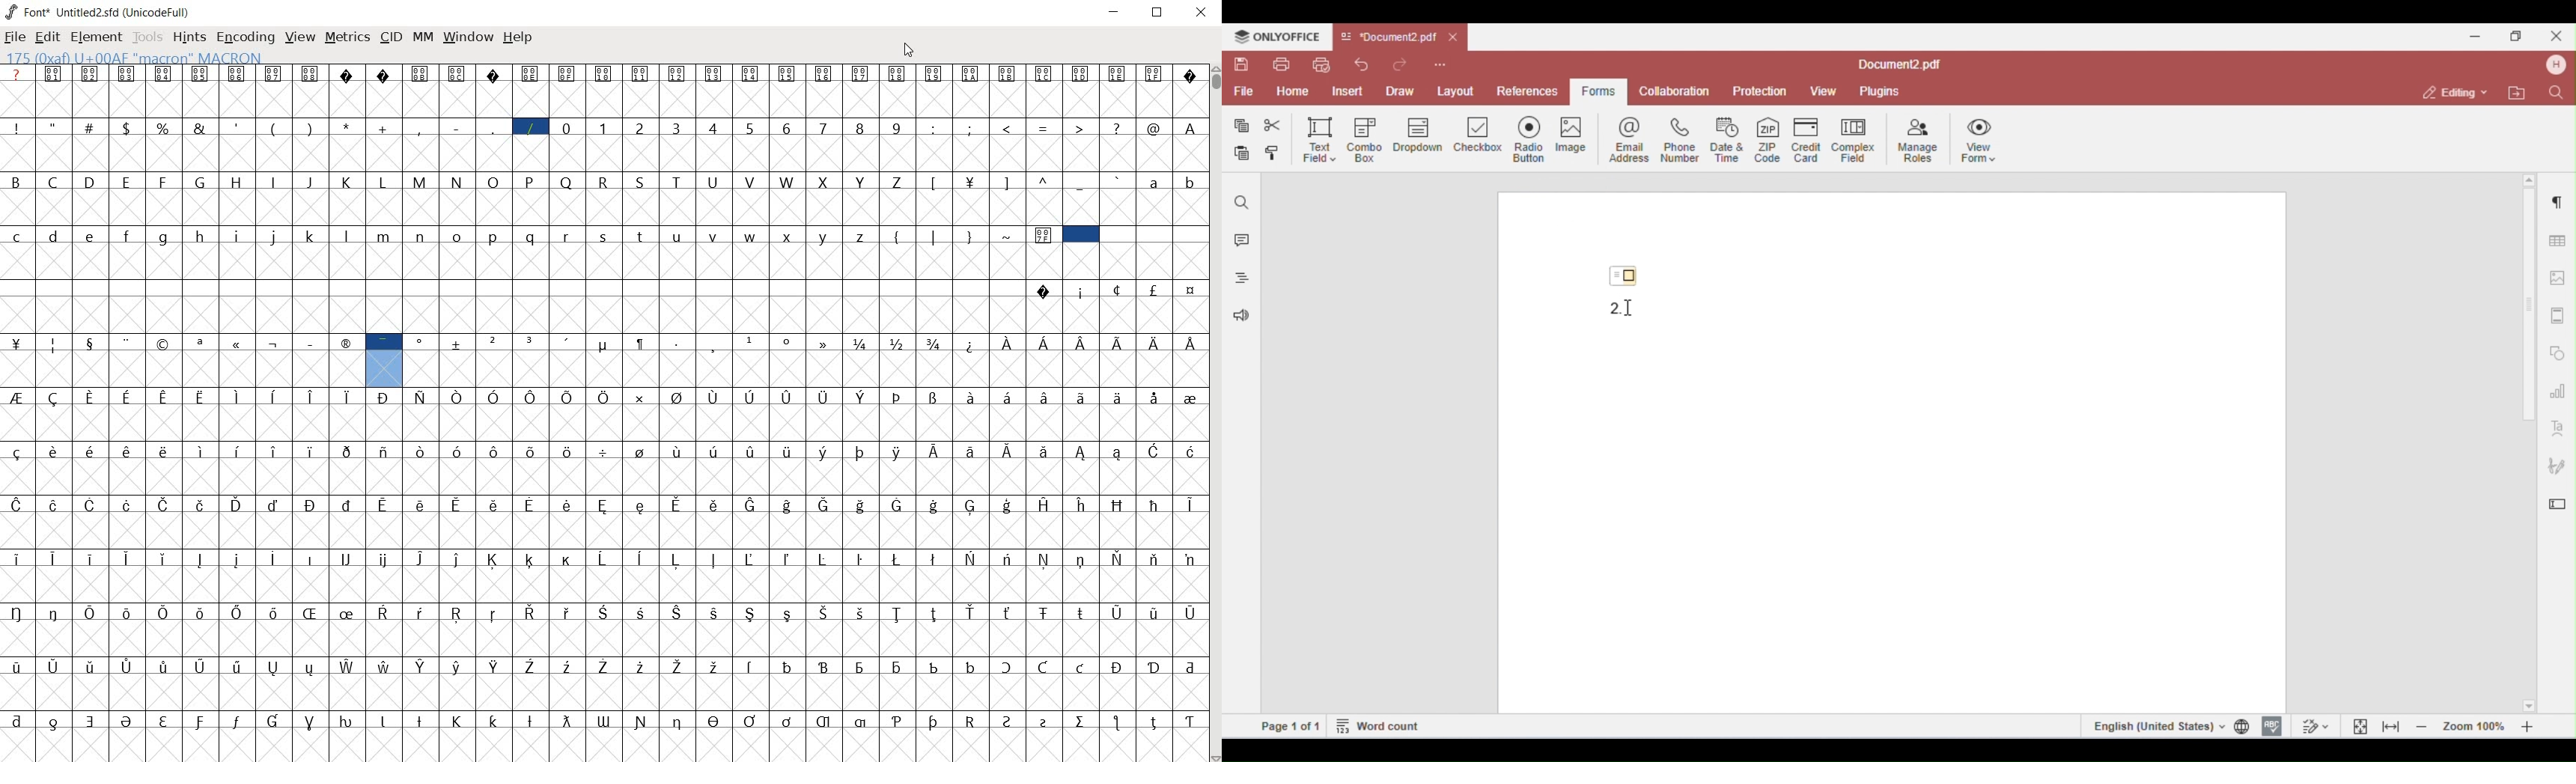  What do you see at coordinates (1157, 14) in the screenshot?
I see `RESTORE` at bounding box center [1157, 14].